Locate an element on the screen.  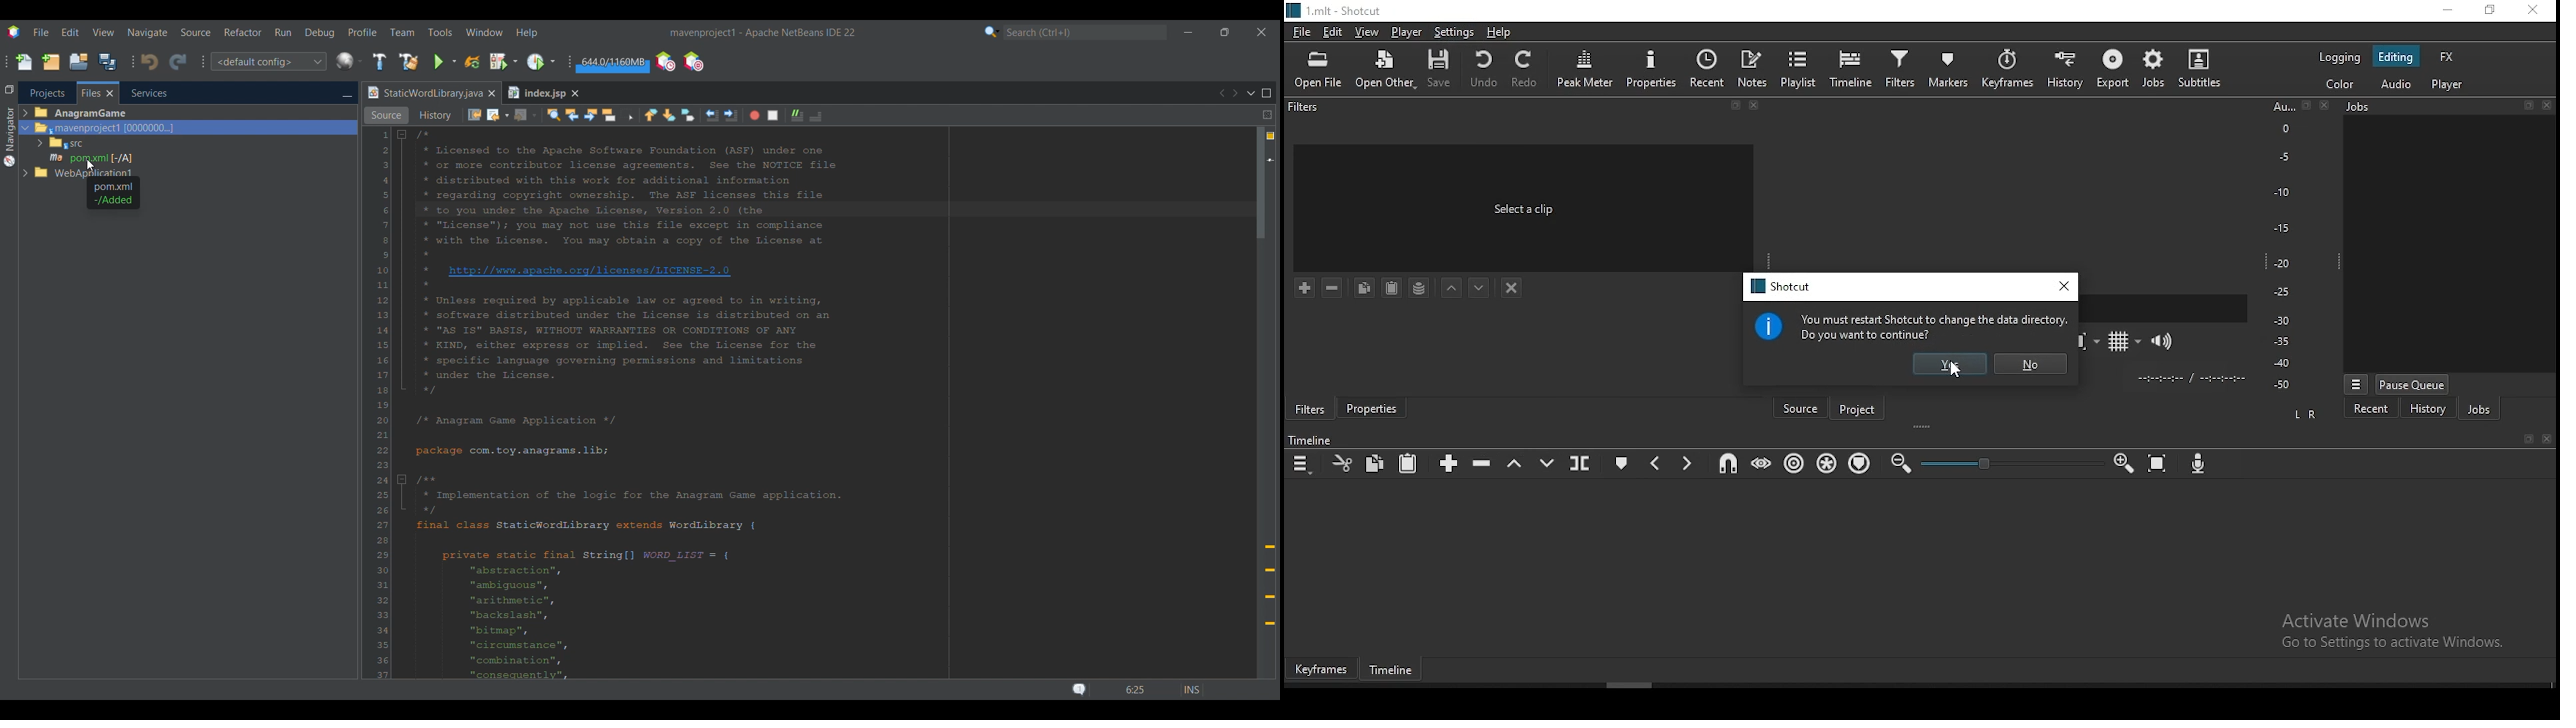
paste a filter is located at coordinates (1393, 287).